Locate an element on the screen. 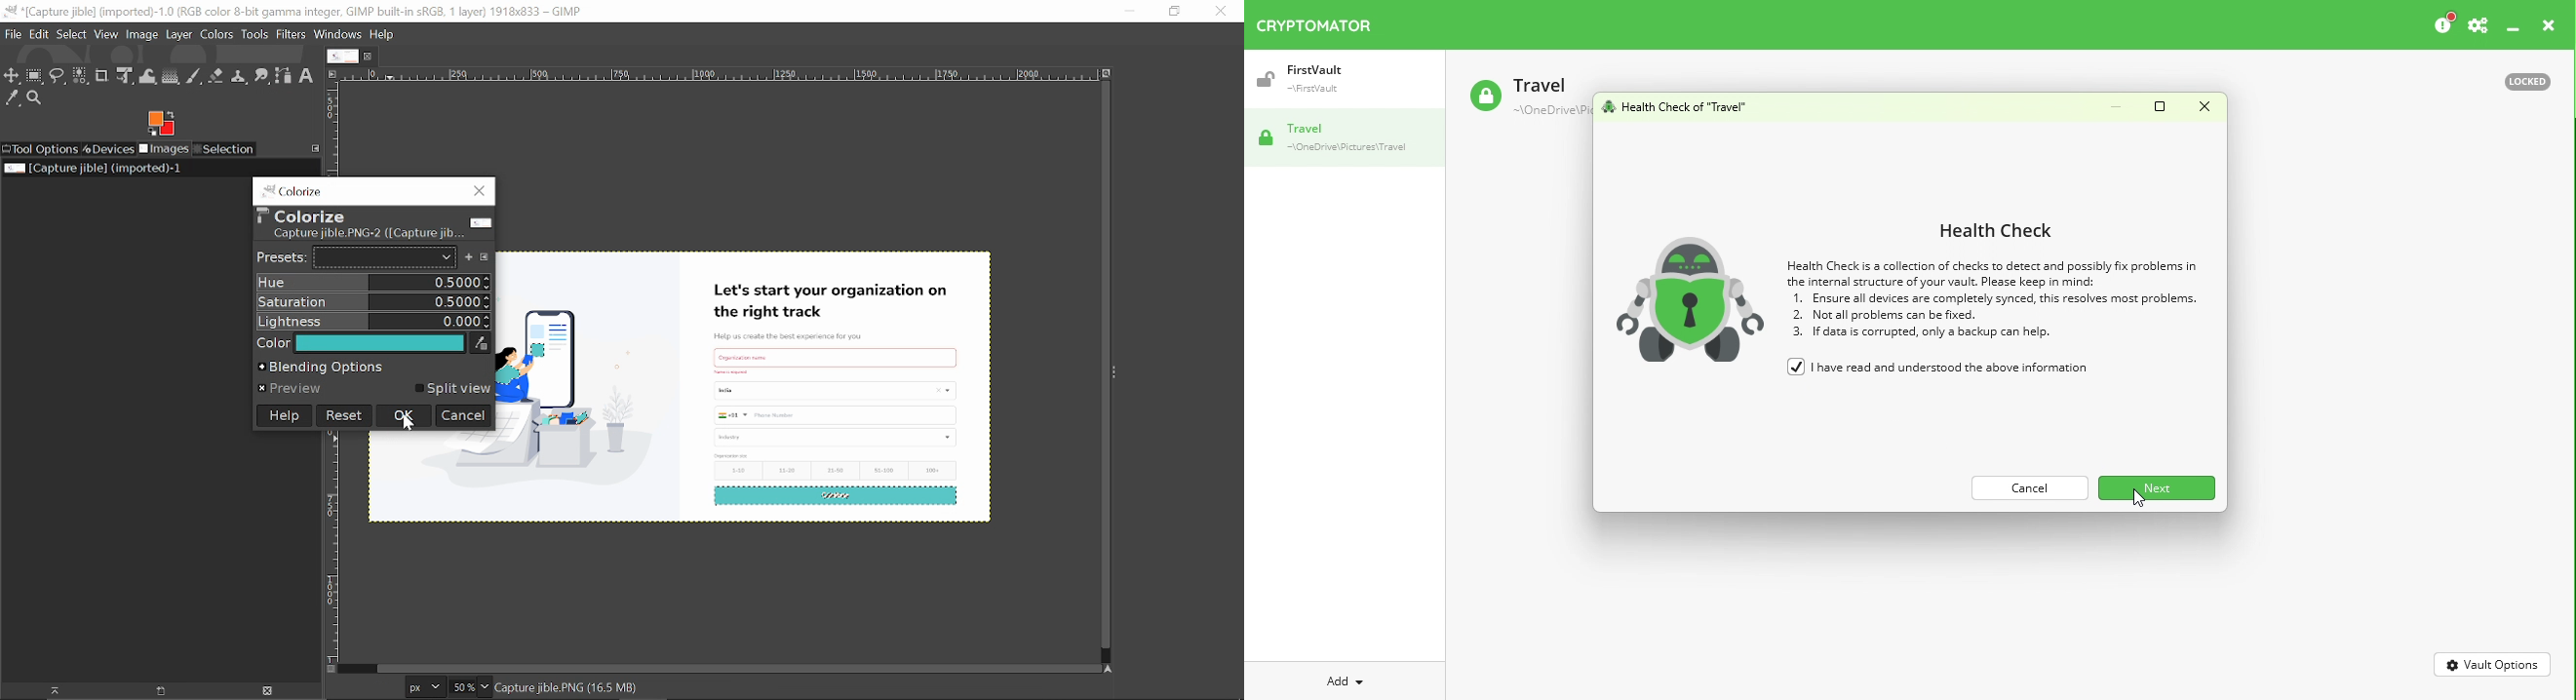 This screenshot has height=700, width=2576. Edit is located at coordinates (40, 33).